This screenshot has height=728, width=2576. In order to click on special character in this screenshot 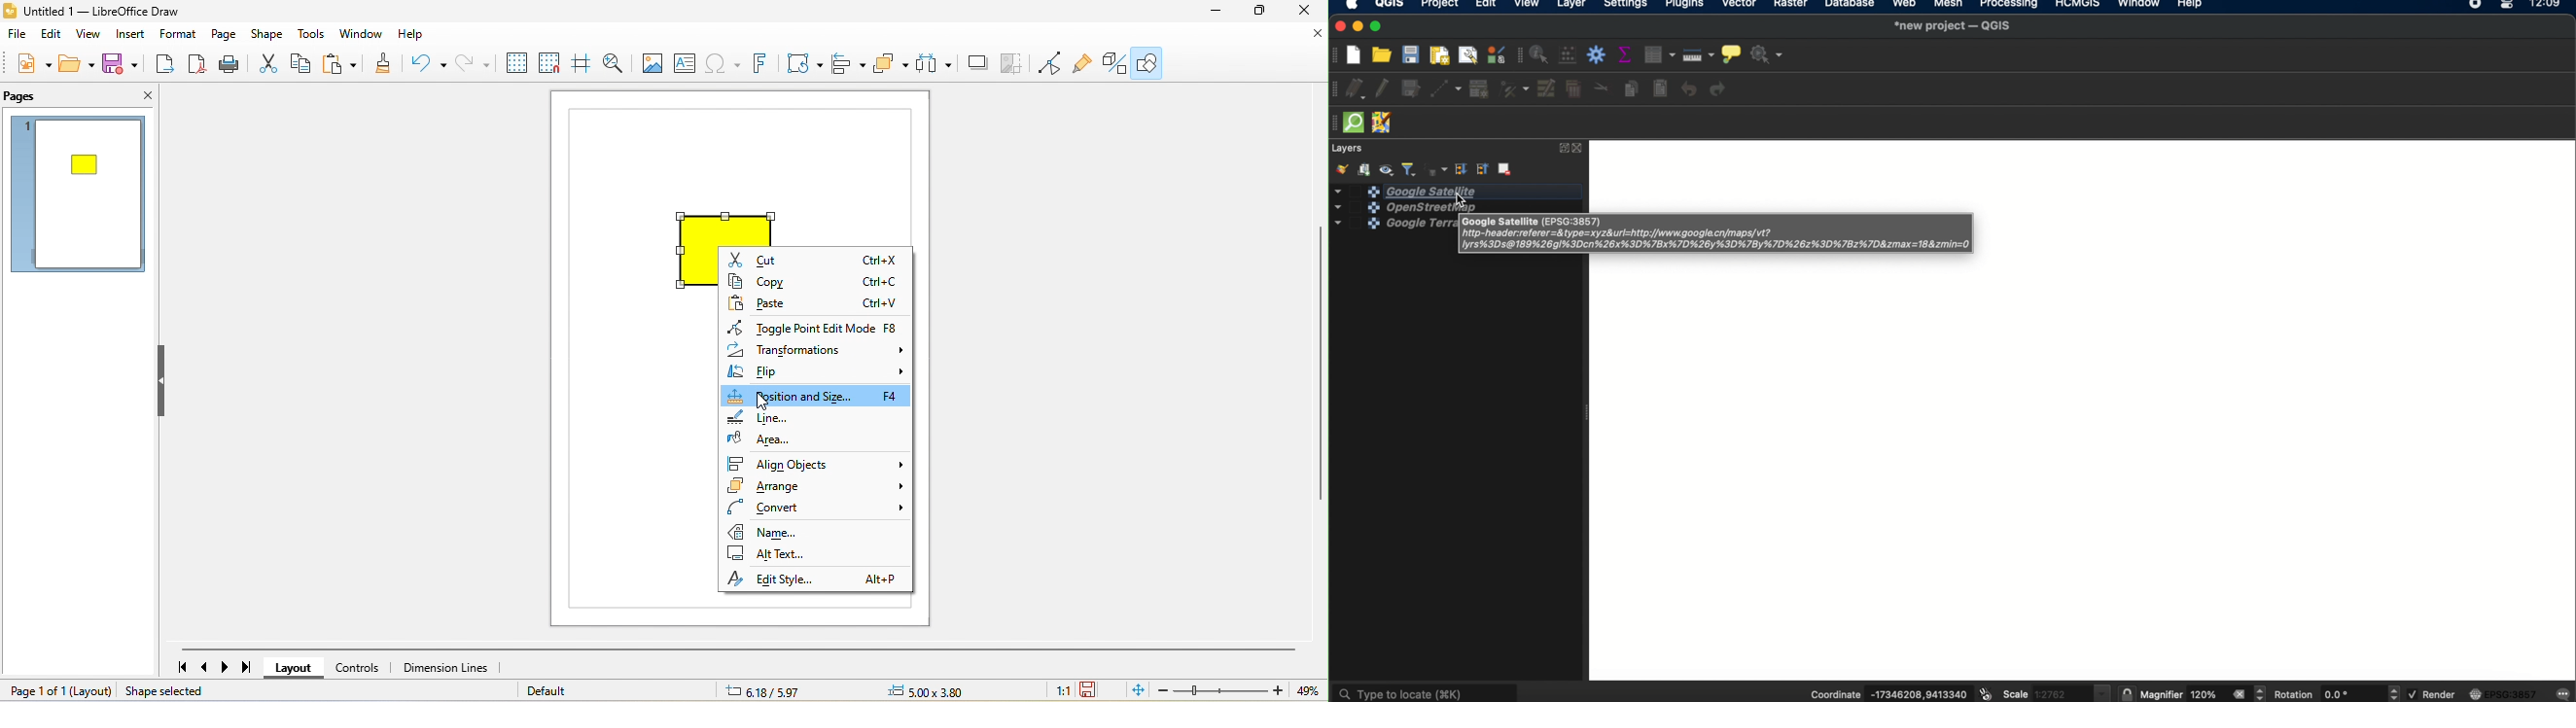, I will do `click(725, 64)`.